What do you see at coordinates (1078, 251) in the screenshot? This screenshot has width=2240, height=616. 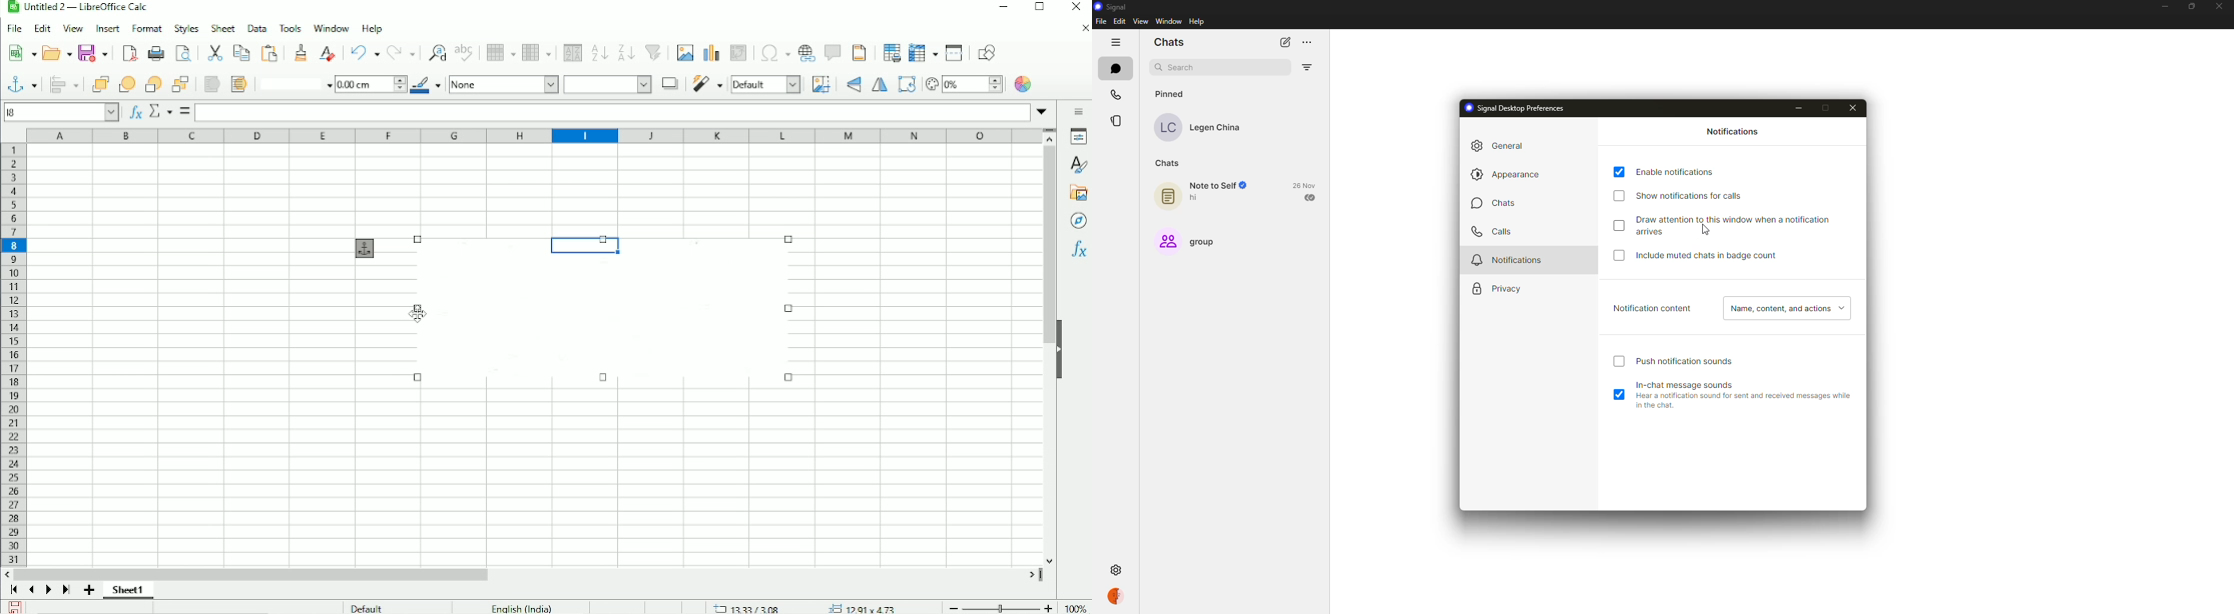 I see `Functions` at bounding box center [1078, 251].